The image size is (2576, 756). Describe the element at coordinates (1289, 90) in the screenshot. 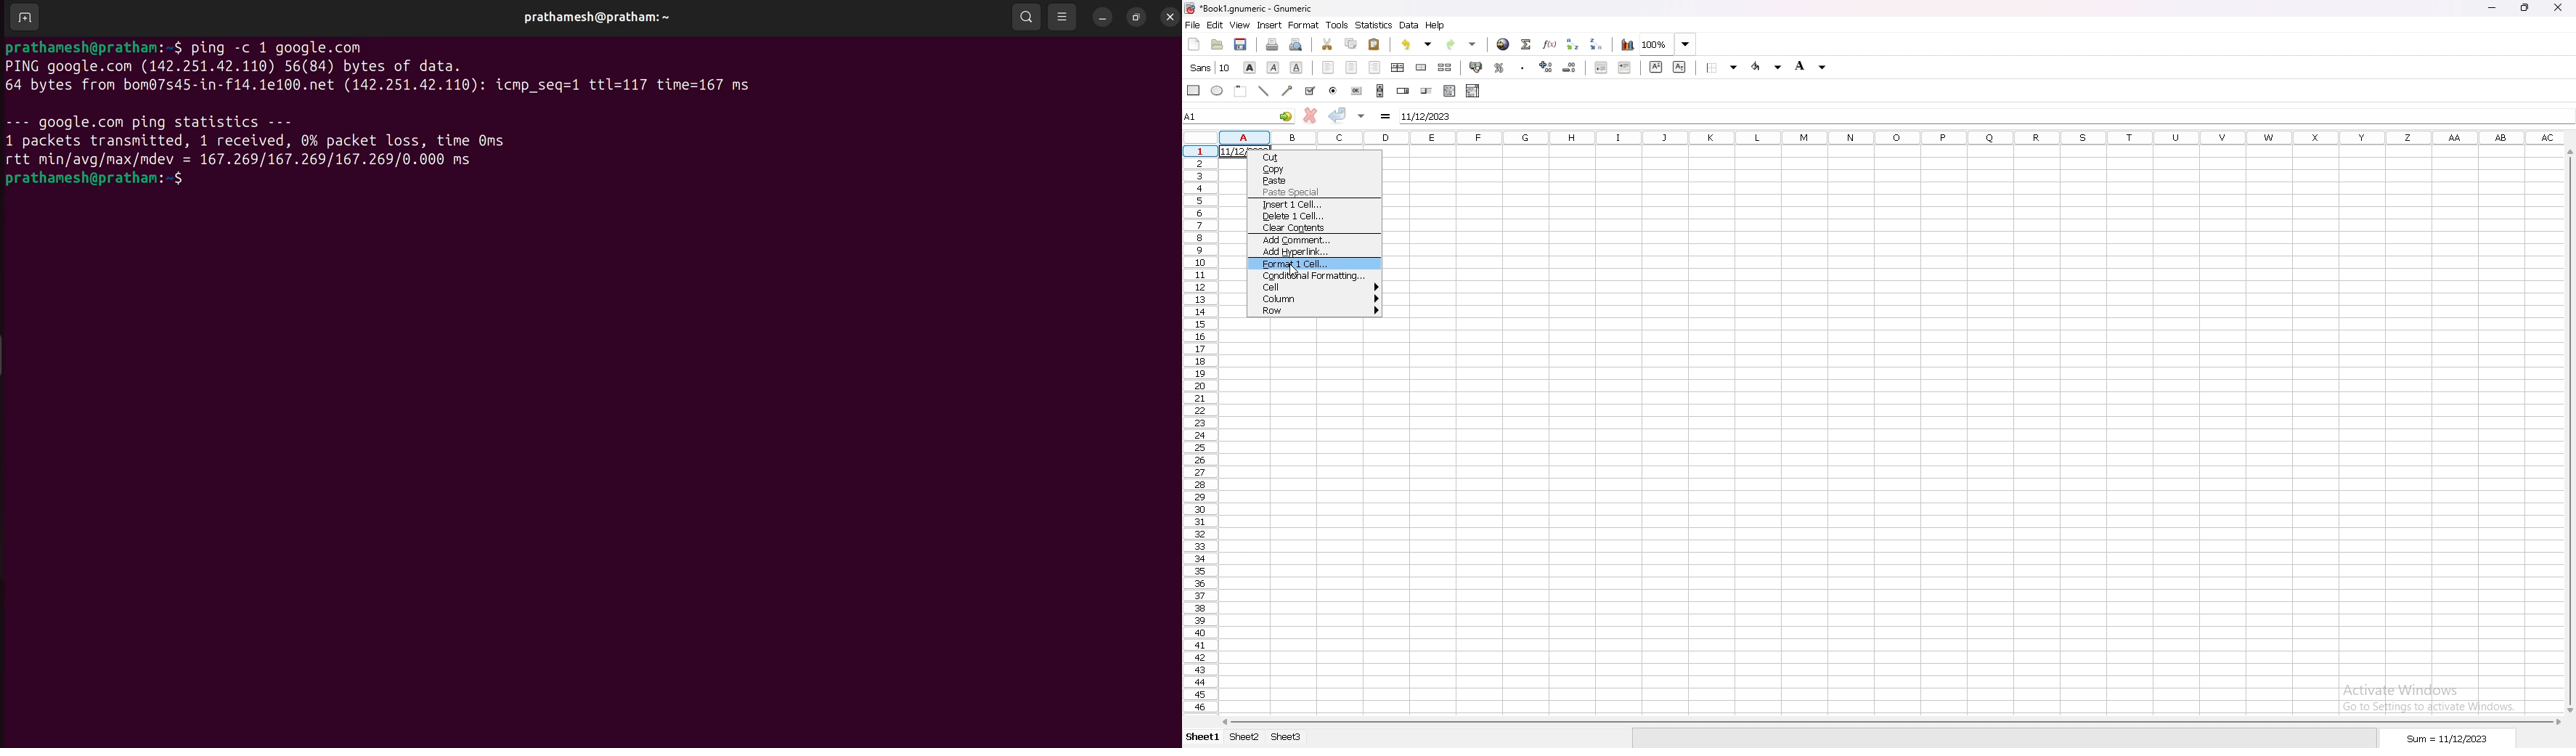

I see `arrowed line` at that location.